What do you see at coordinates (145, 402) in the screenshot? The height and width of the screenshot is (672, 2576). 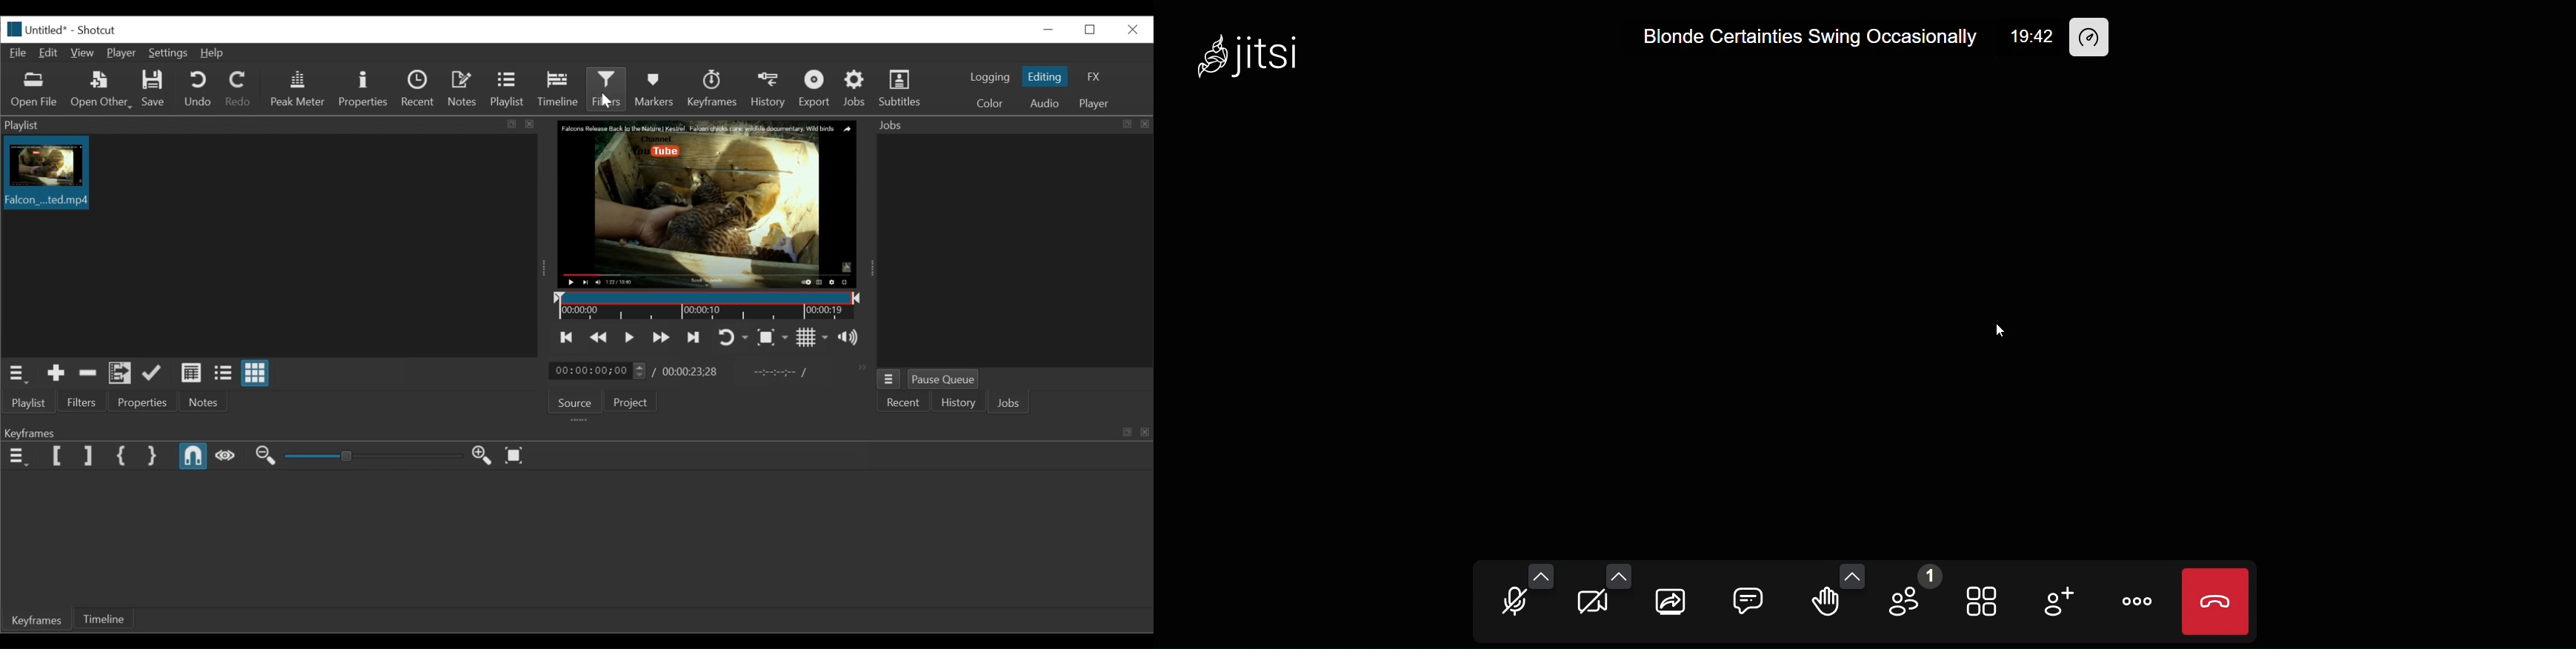 I see `Properties` at bounding box center [145, 402].